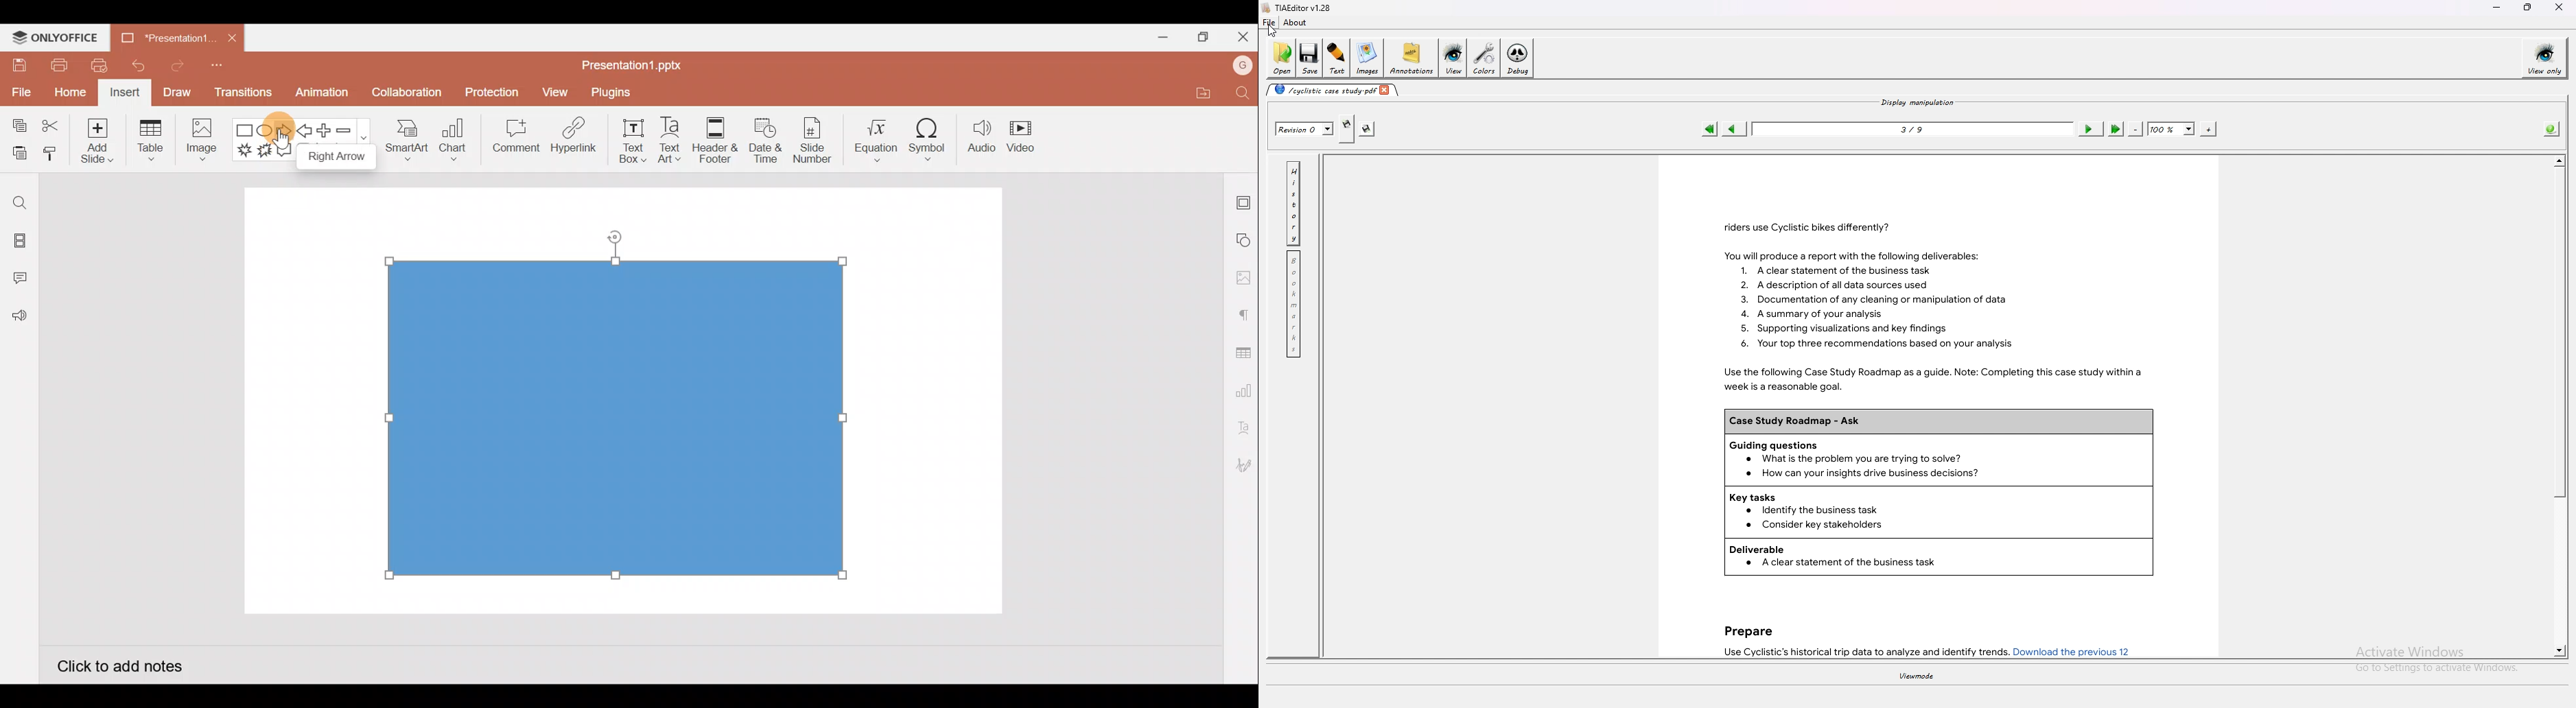 This screenshot has width=2576, height=728. I want to click on Rectangular callout, so click(285, 151).